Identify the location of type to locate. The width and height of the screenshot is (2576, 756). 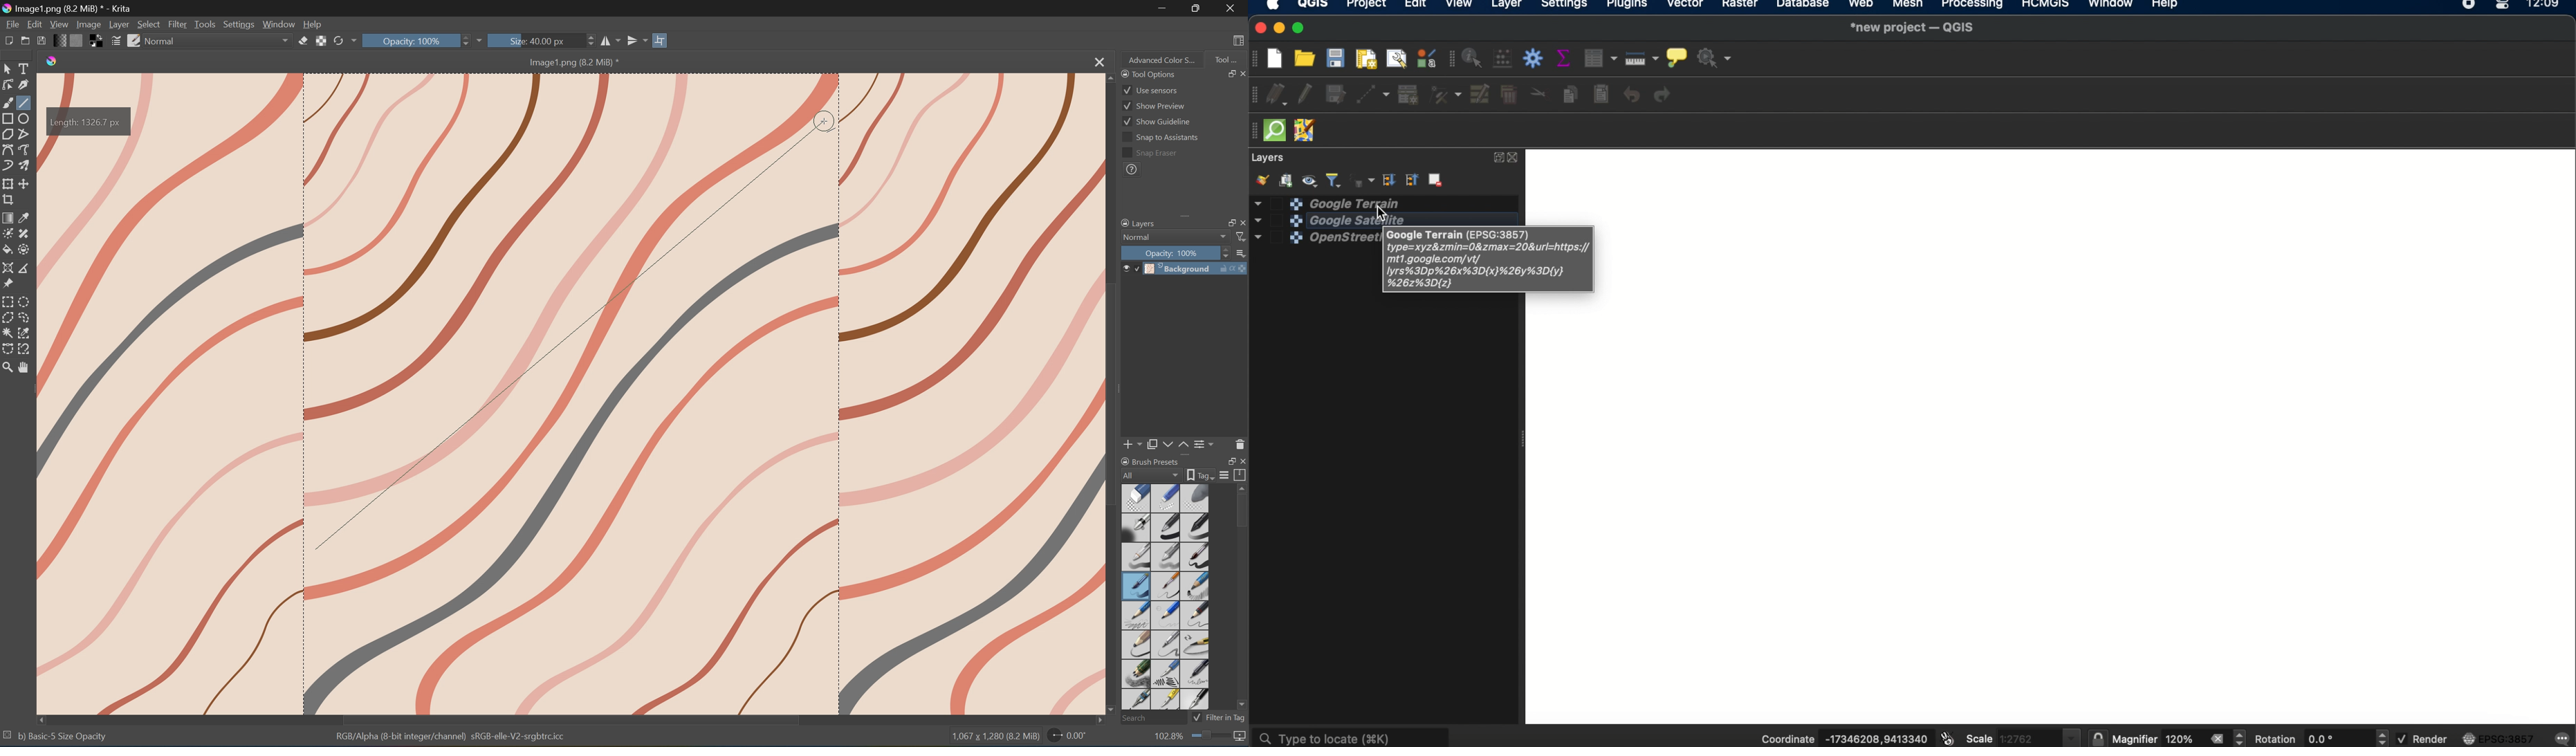
(1352, 735).